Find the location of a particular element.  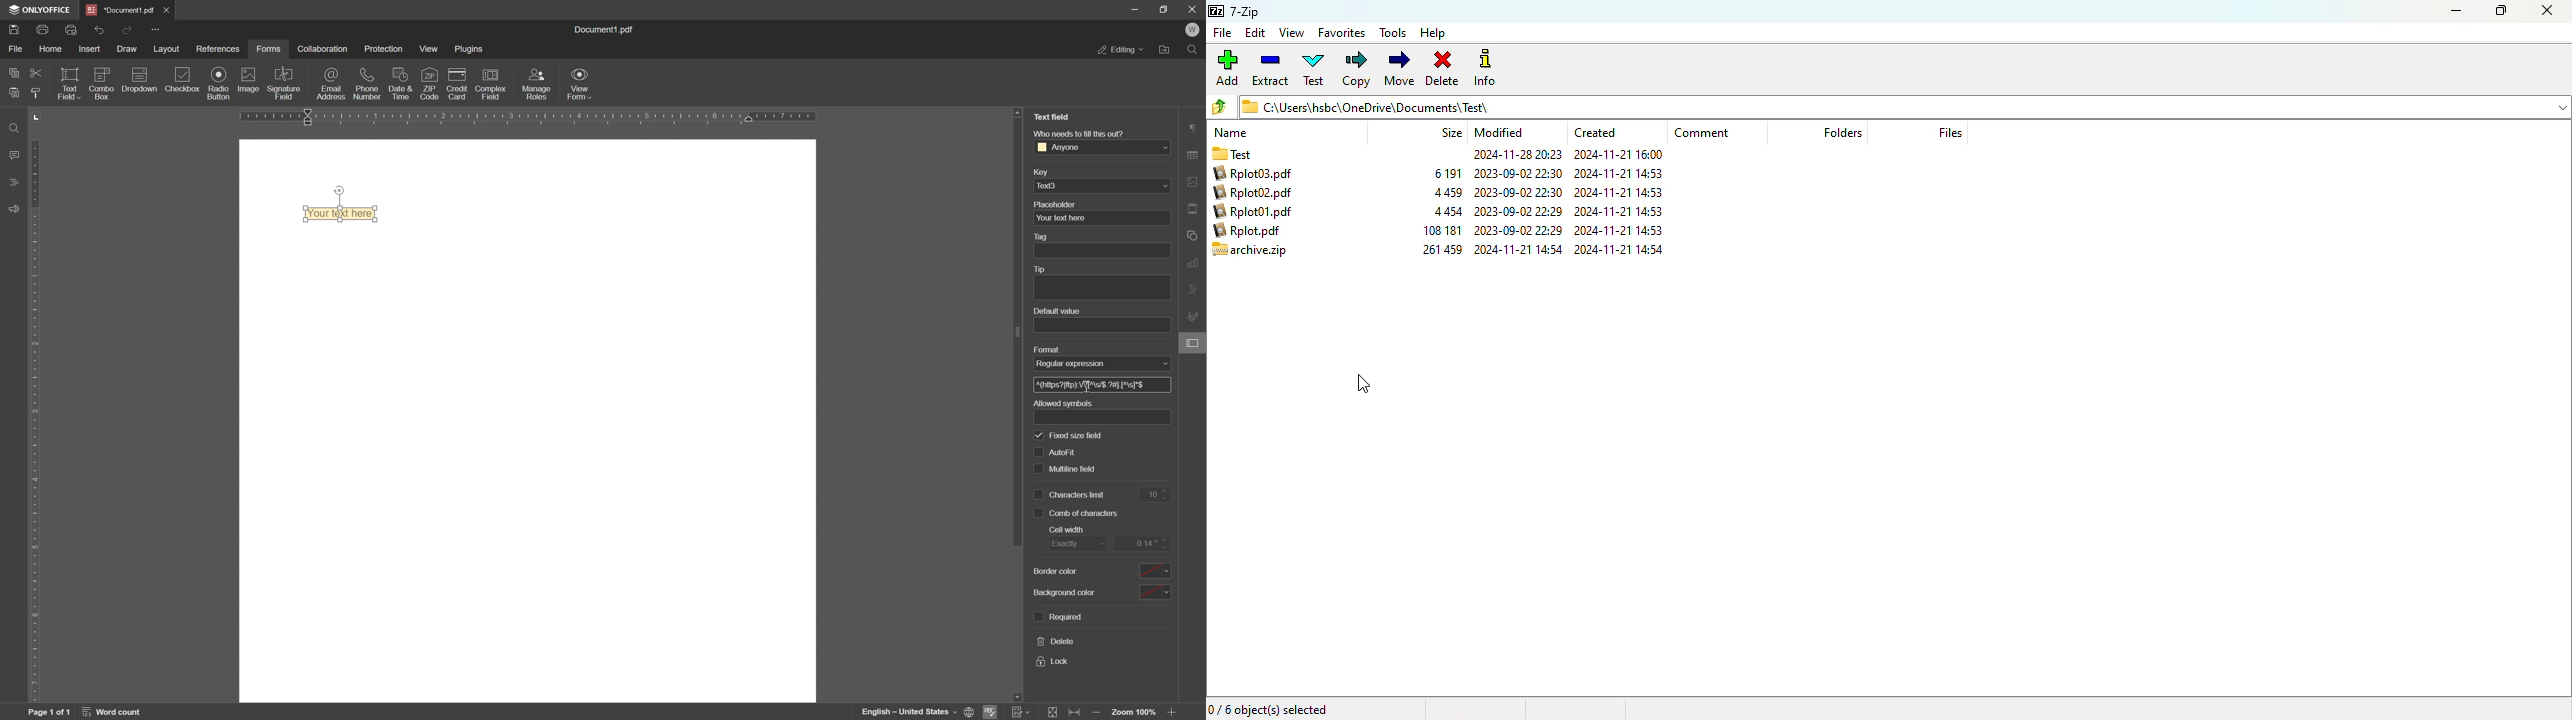

checkbox is located at coordinates (1038, 492).